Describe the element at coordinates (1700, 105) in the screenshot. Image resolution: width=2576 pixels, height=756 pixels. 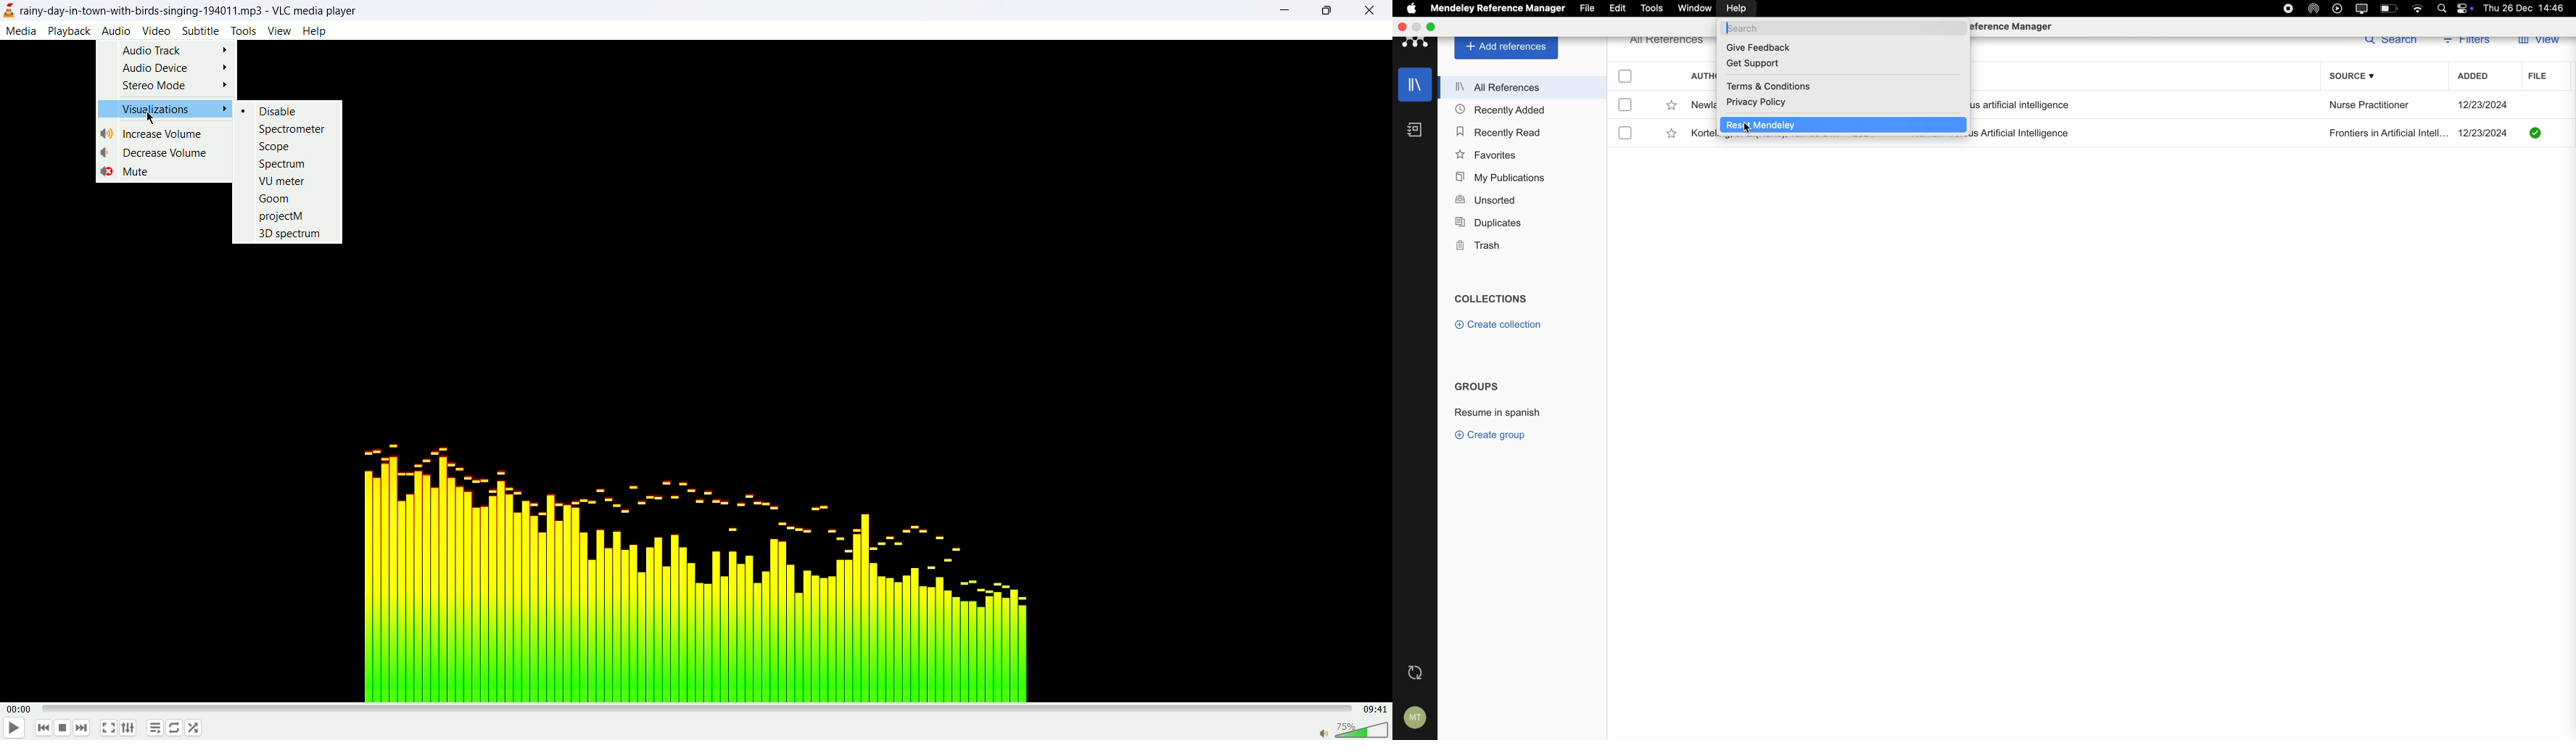
I see `author` at that location.